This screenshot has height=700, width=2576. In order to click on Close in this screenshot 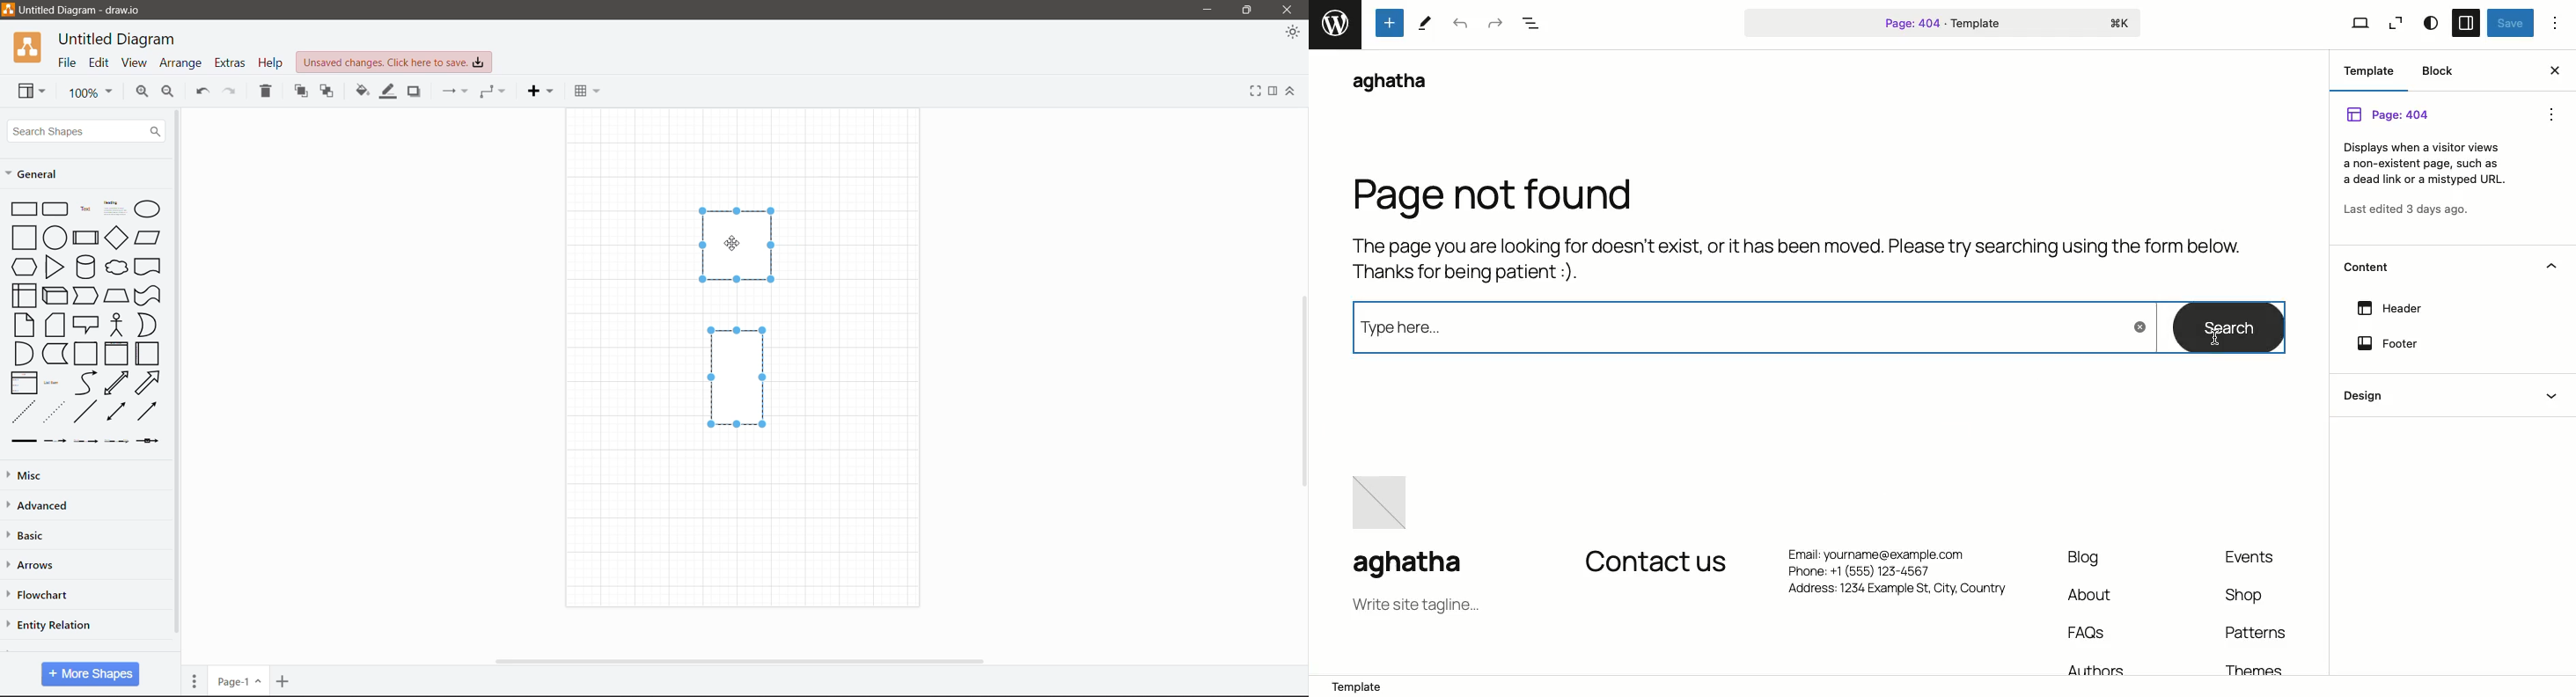, I will do `click(2557, 71)`.